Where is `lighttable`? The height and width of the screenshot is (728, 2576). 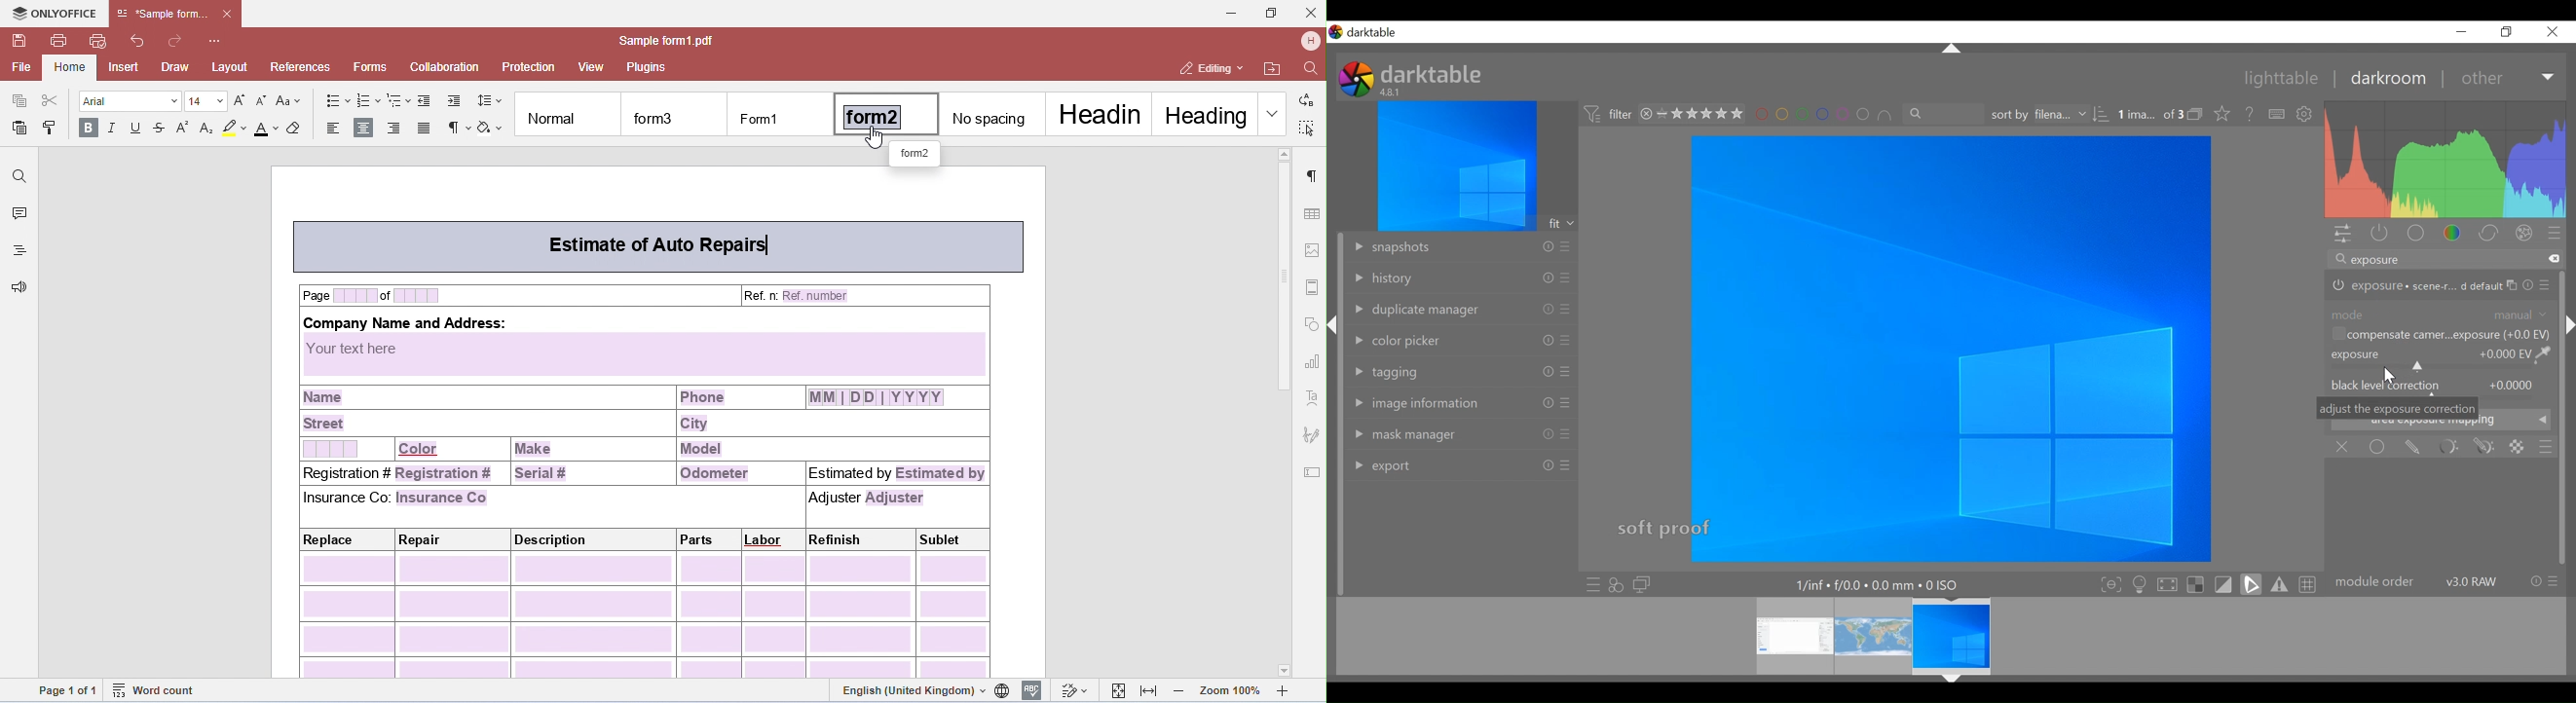 lighttable is located at coordinates (2280, 79).